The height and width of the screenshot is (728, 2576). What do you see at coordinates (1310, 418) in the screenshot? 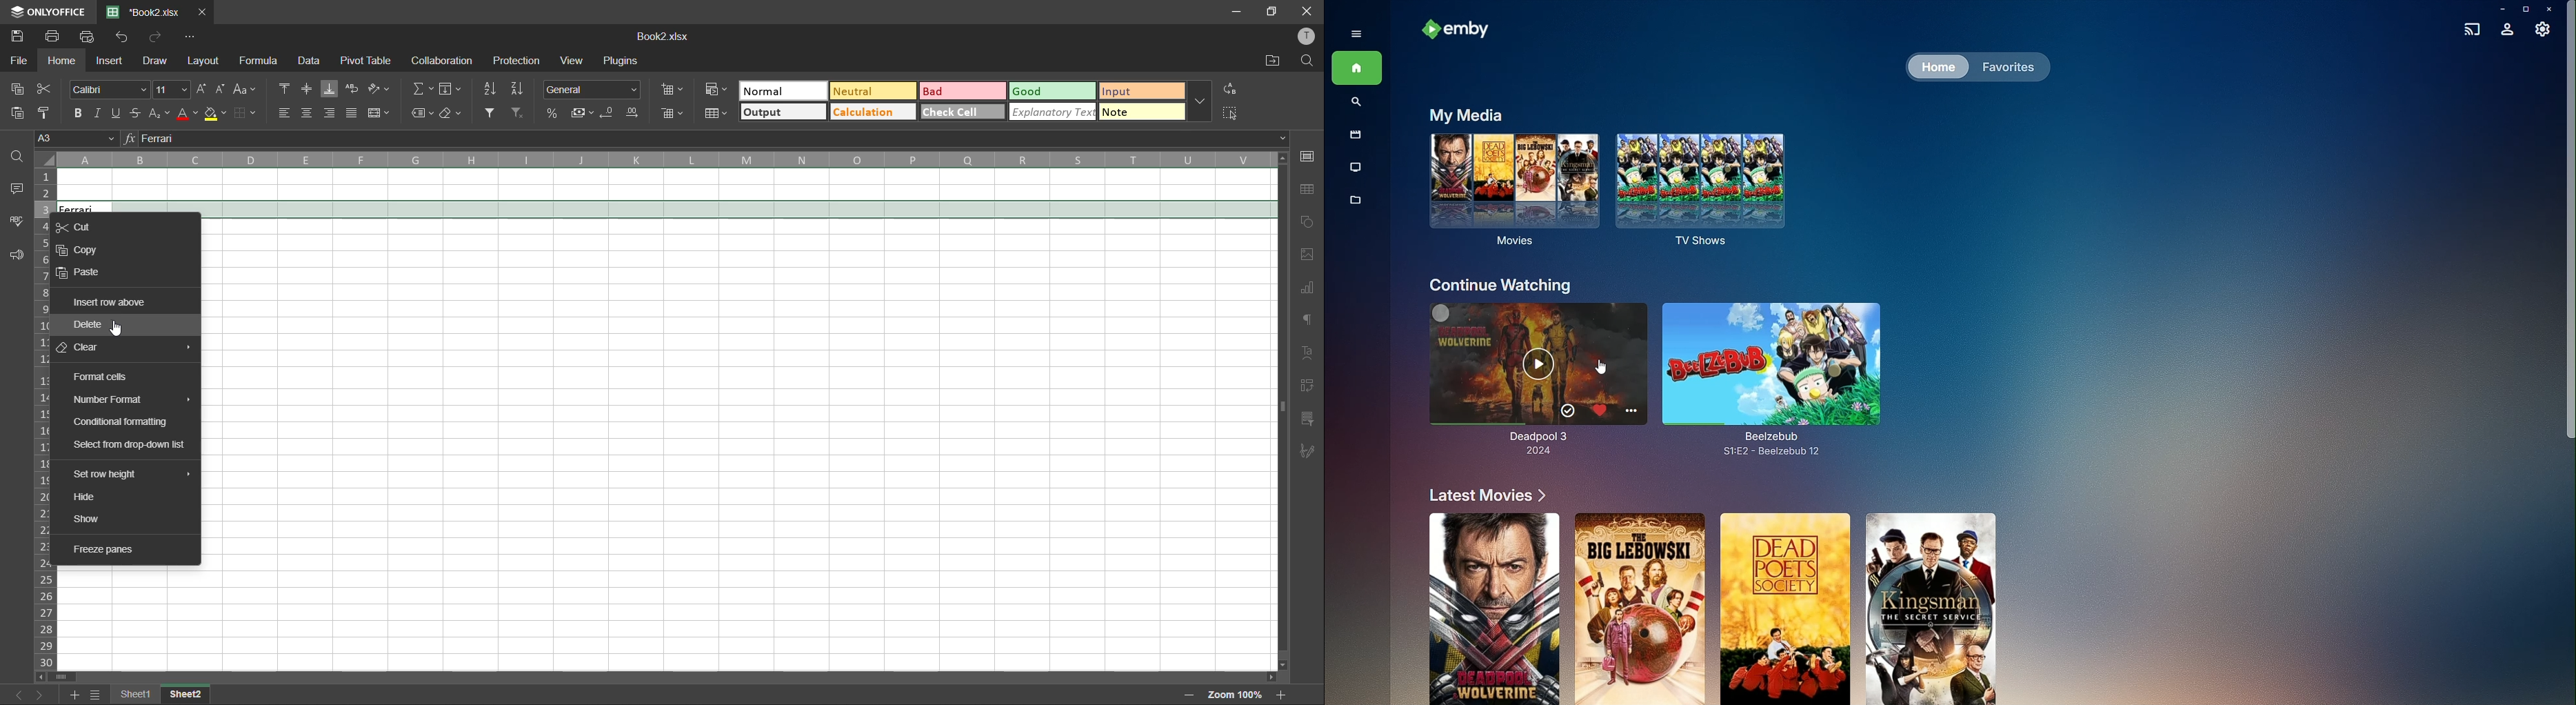
I see `slicer` at bounding box center [1310, 418].